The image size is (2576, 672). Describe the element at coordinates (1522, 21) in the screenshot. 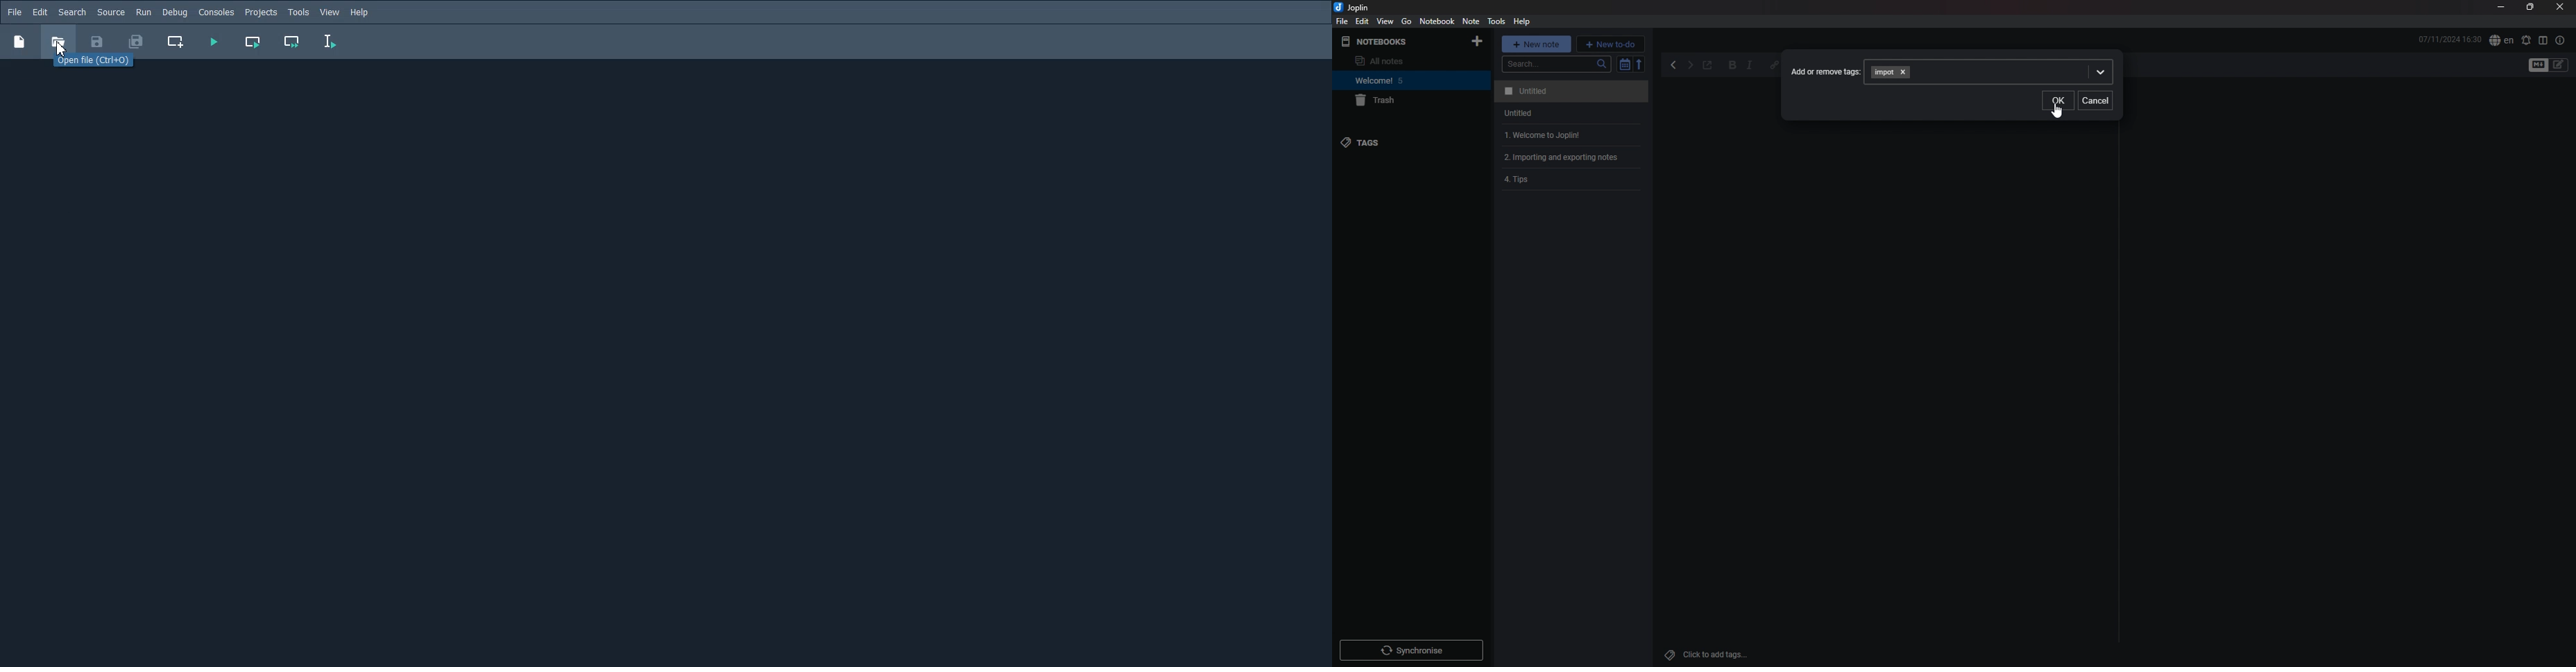

I see `HELP` at that location.